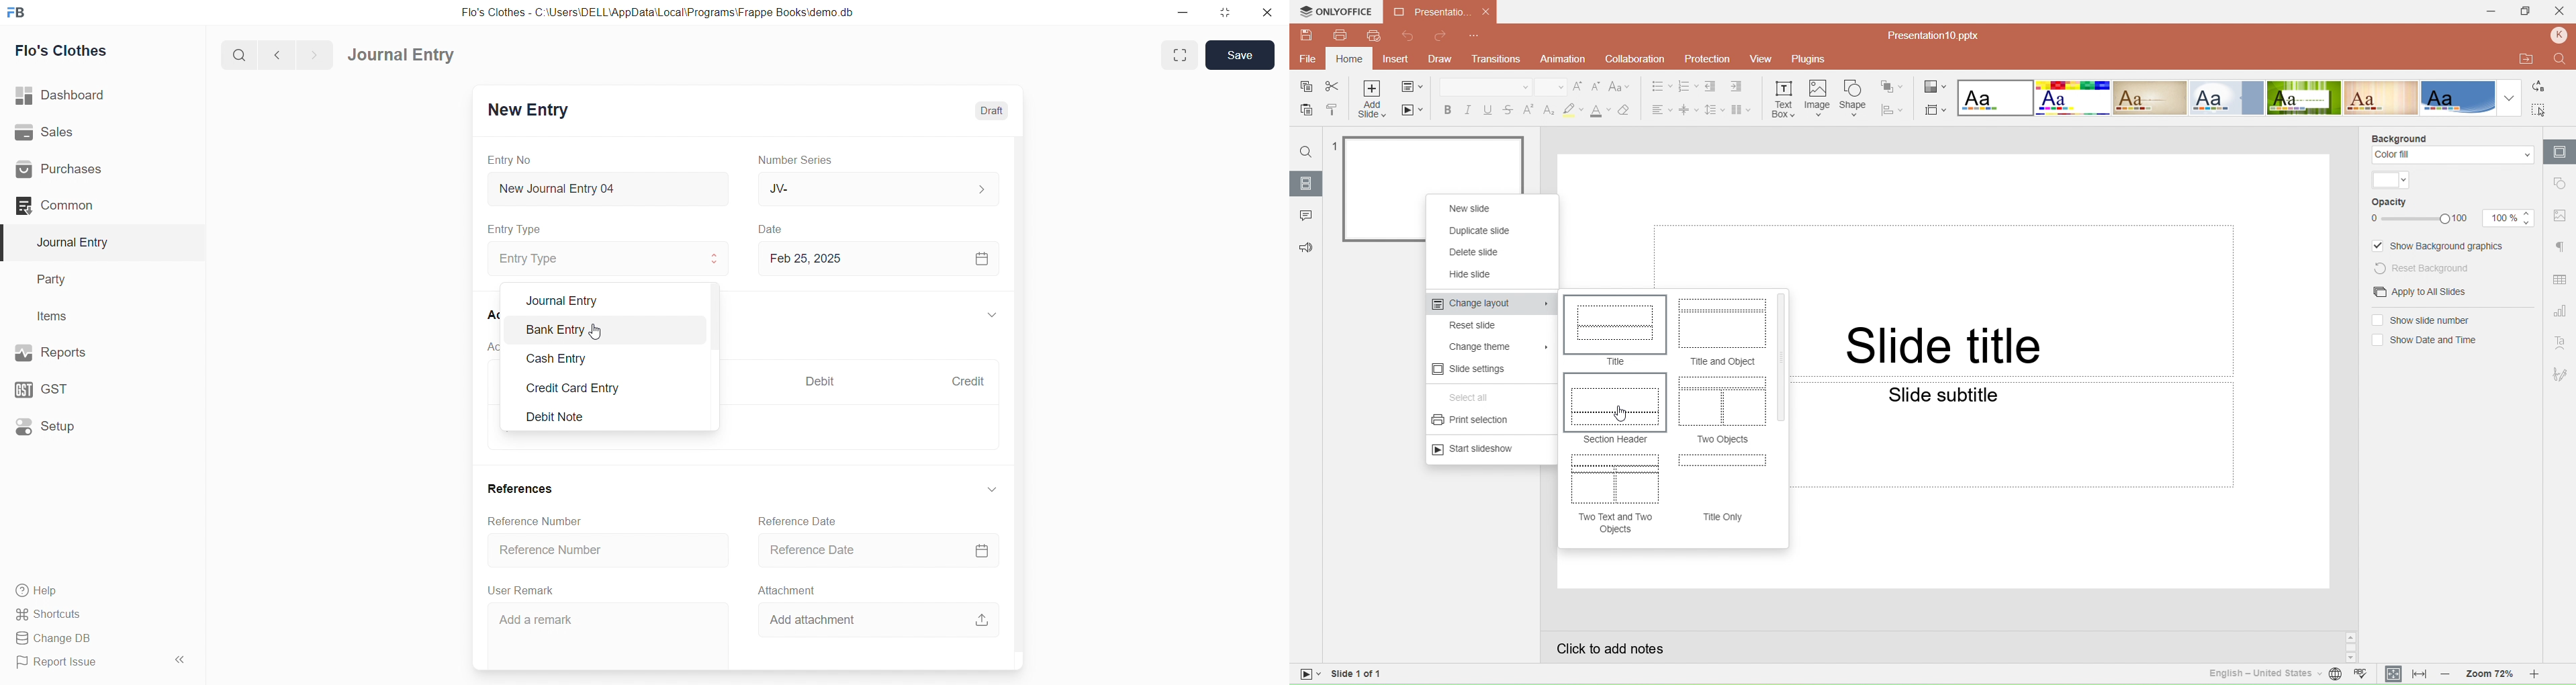 The width and height of the screenshot is (2576, 700). Describe the element at coordinates (524, 590) in the screenshot. I see `User Remark` at that location.